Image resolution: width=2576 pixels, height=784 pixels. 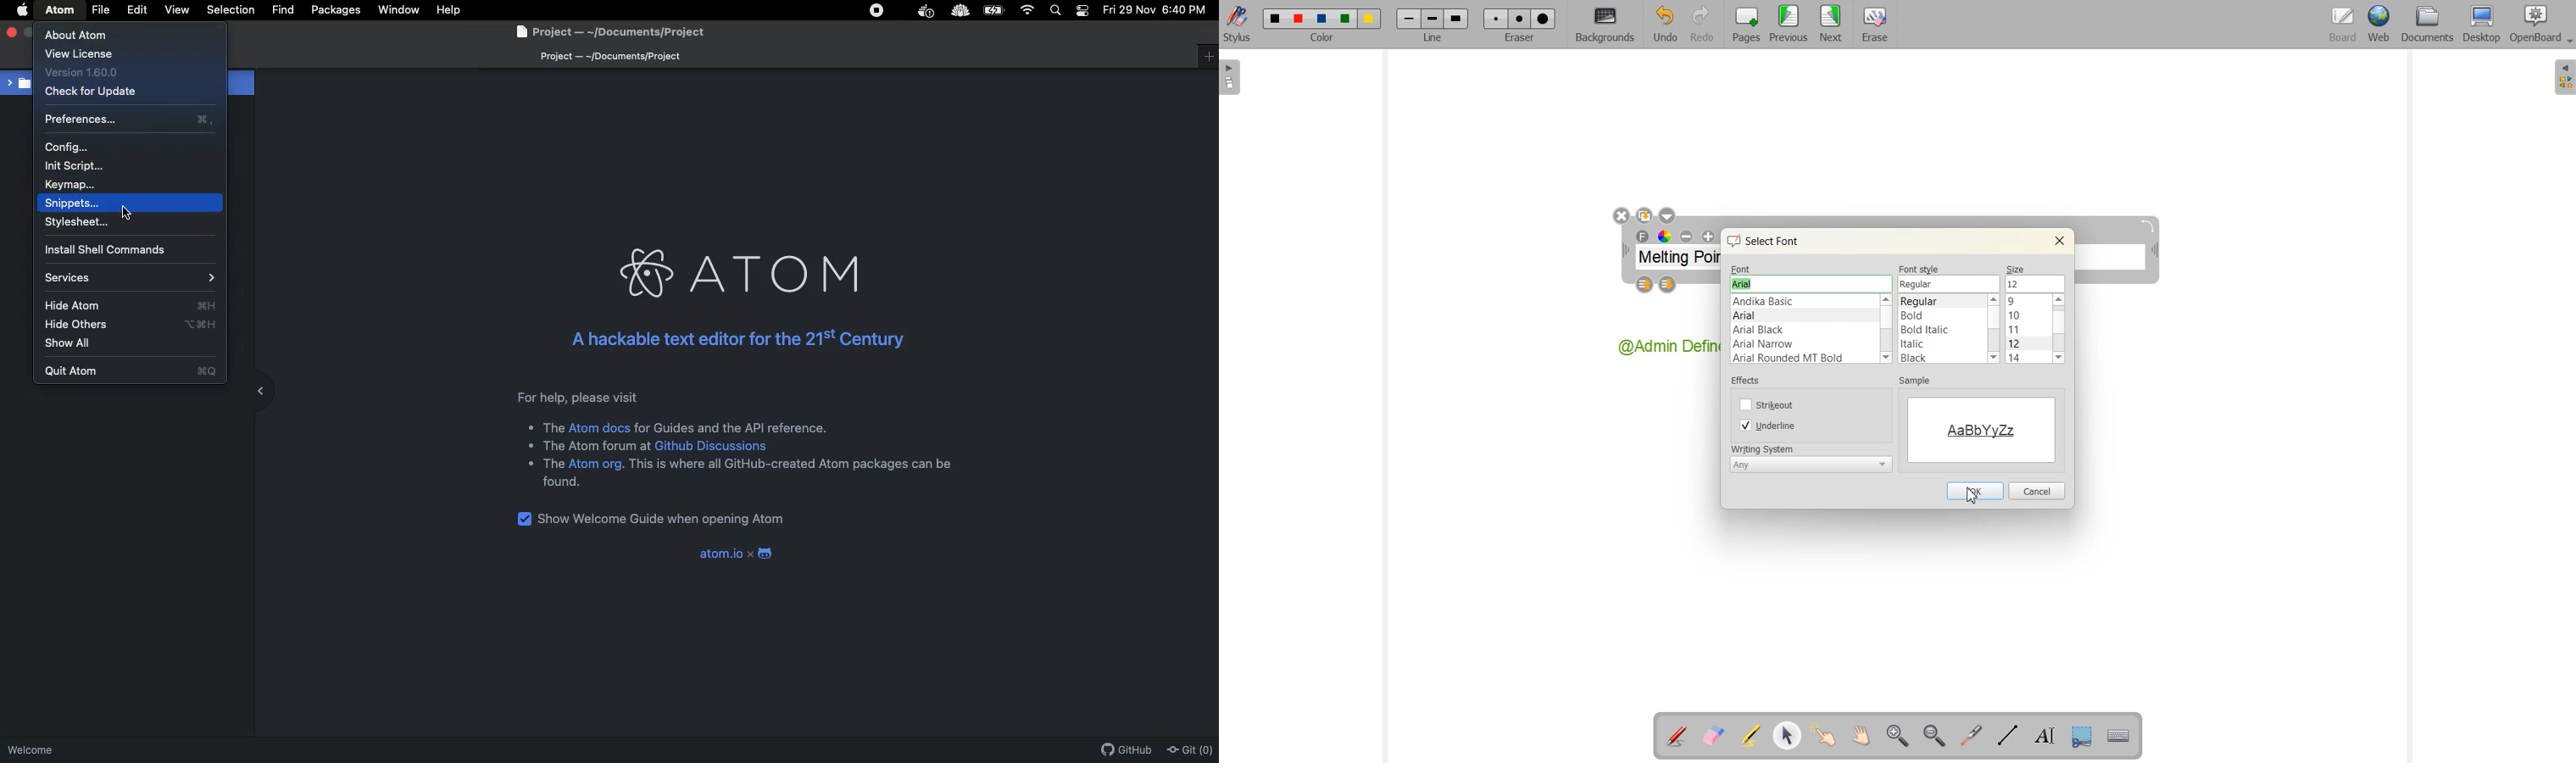 What do you see at coordinates (449, 9) in the screenshot?
I see `Help` at bounding box center [449, 9].